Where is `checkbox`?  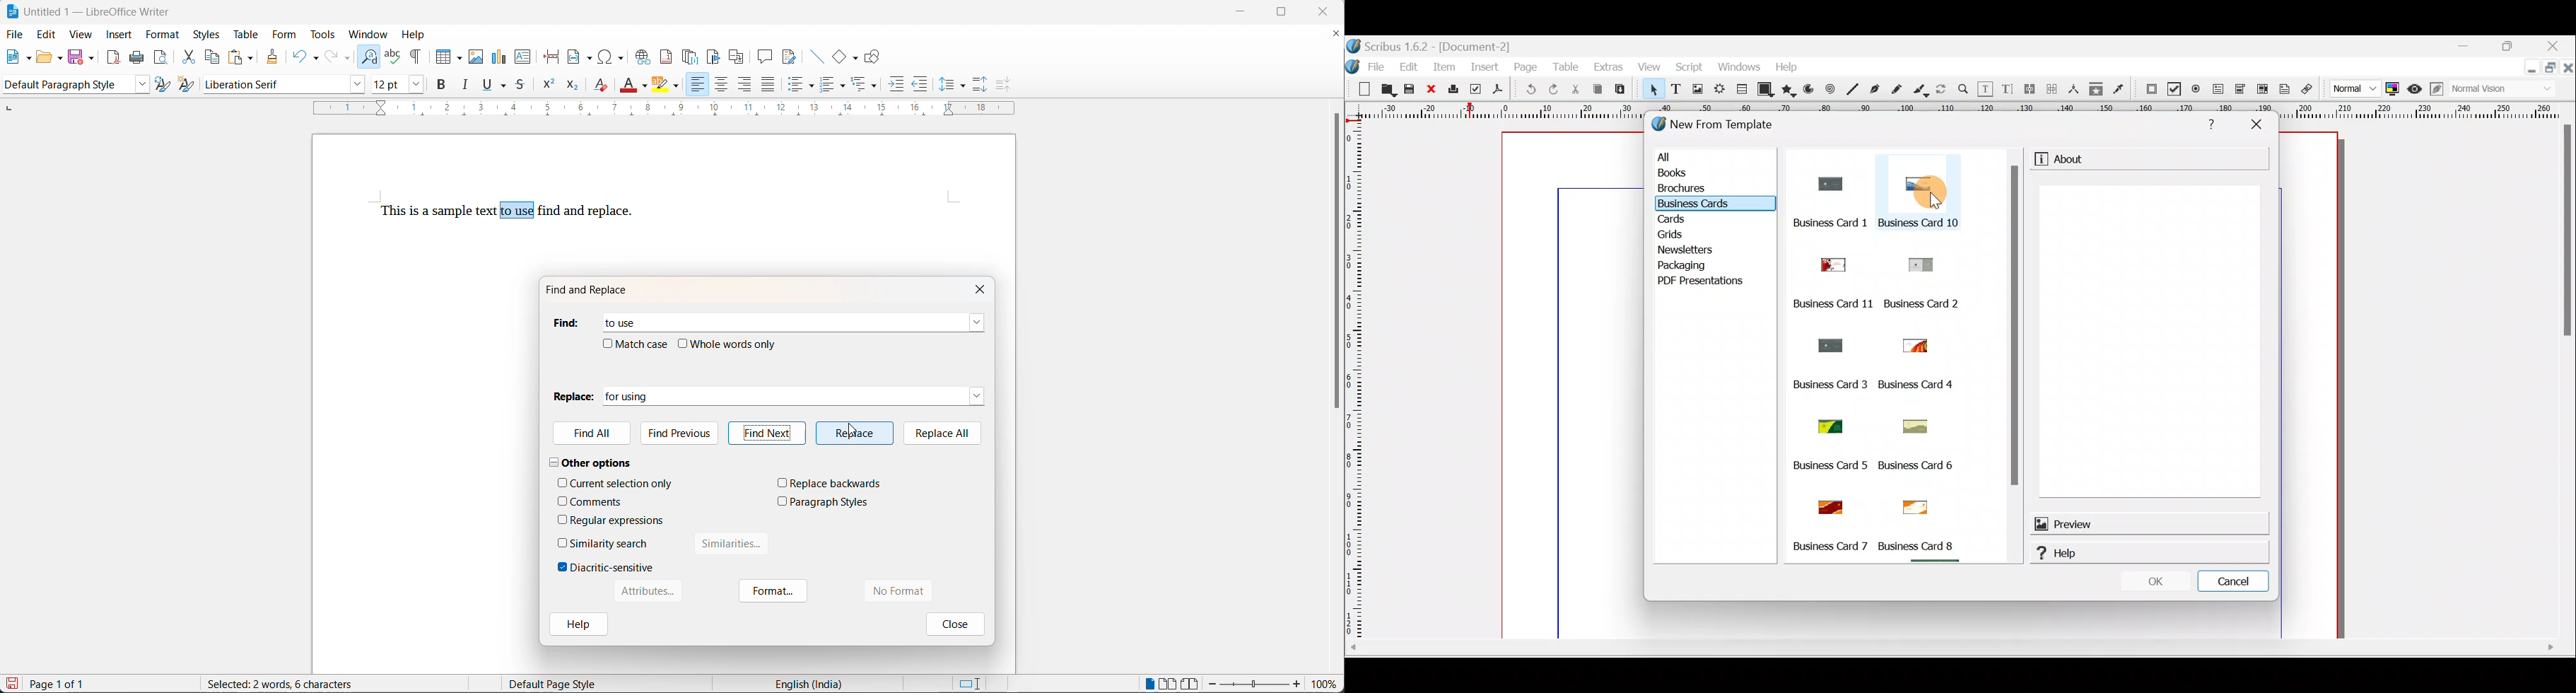 checkbox is located at coordinates (563, 542).